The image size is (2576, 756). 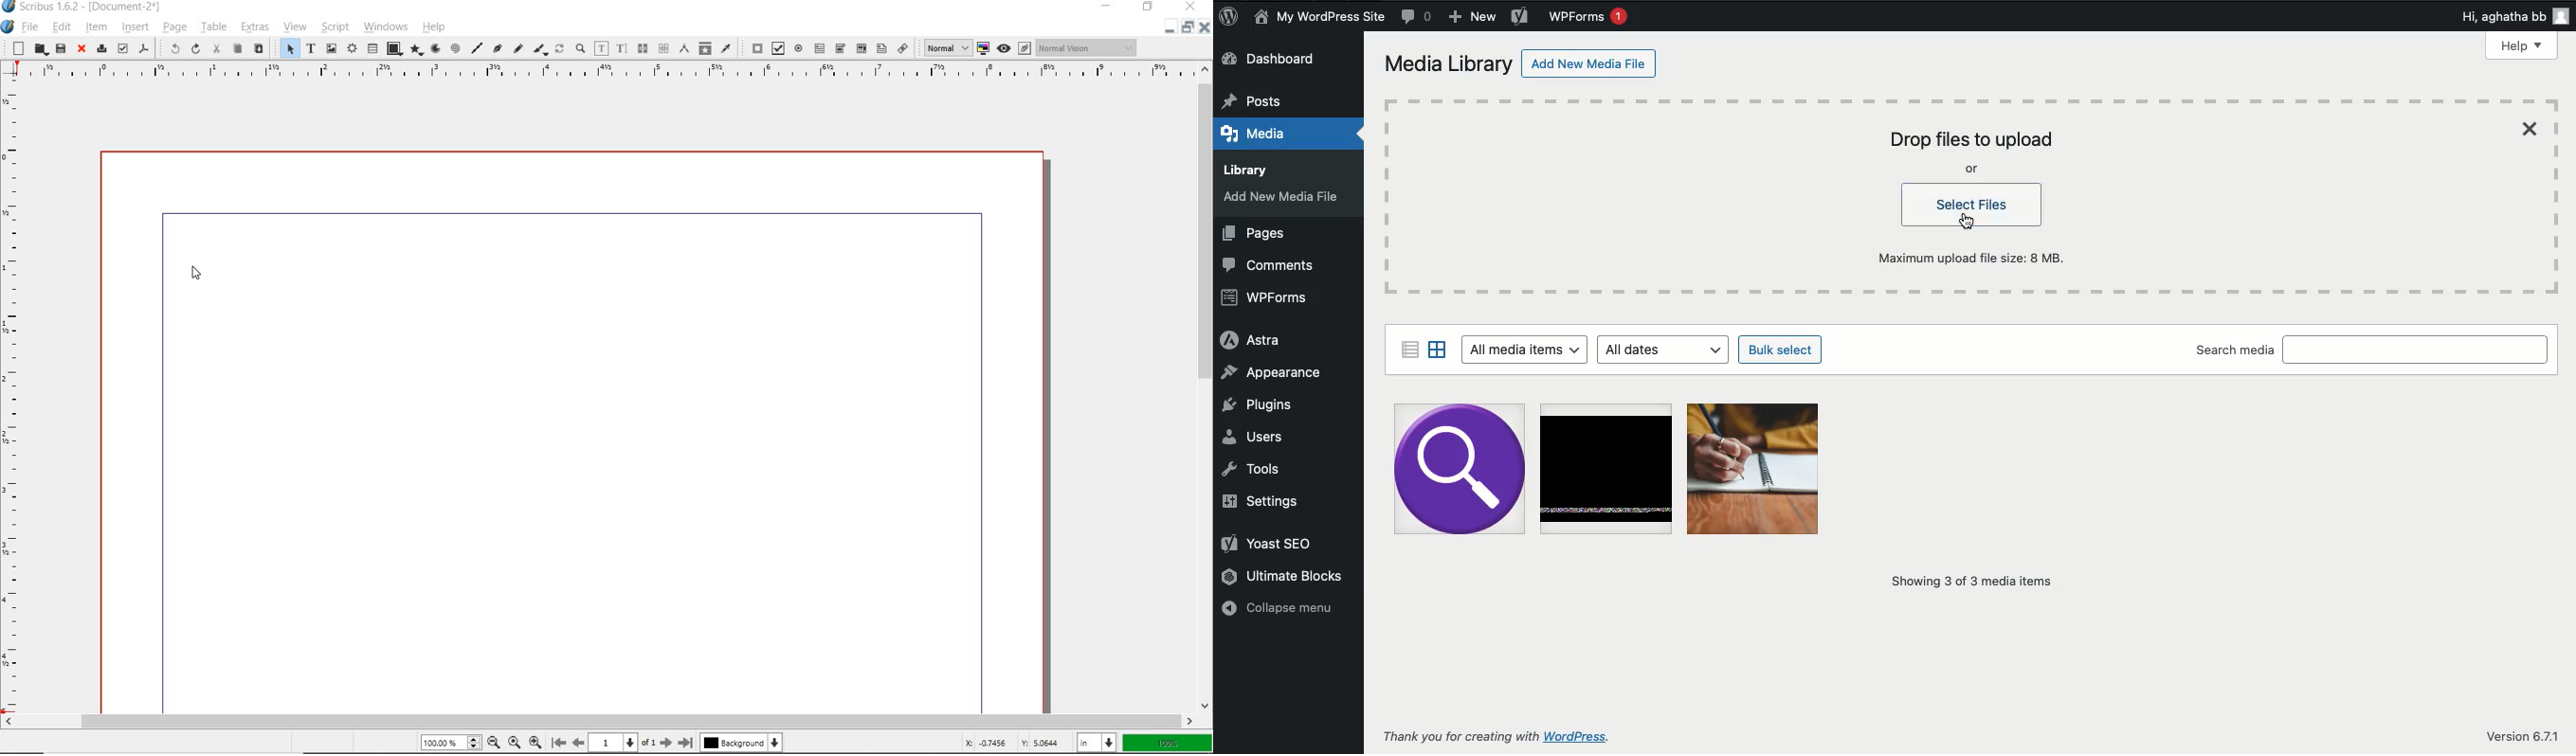 I want to click on move to first, so click(x=558, y=742).